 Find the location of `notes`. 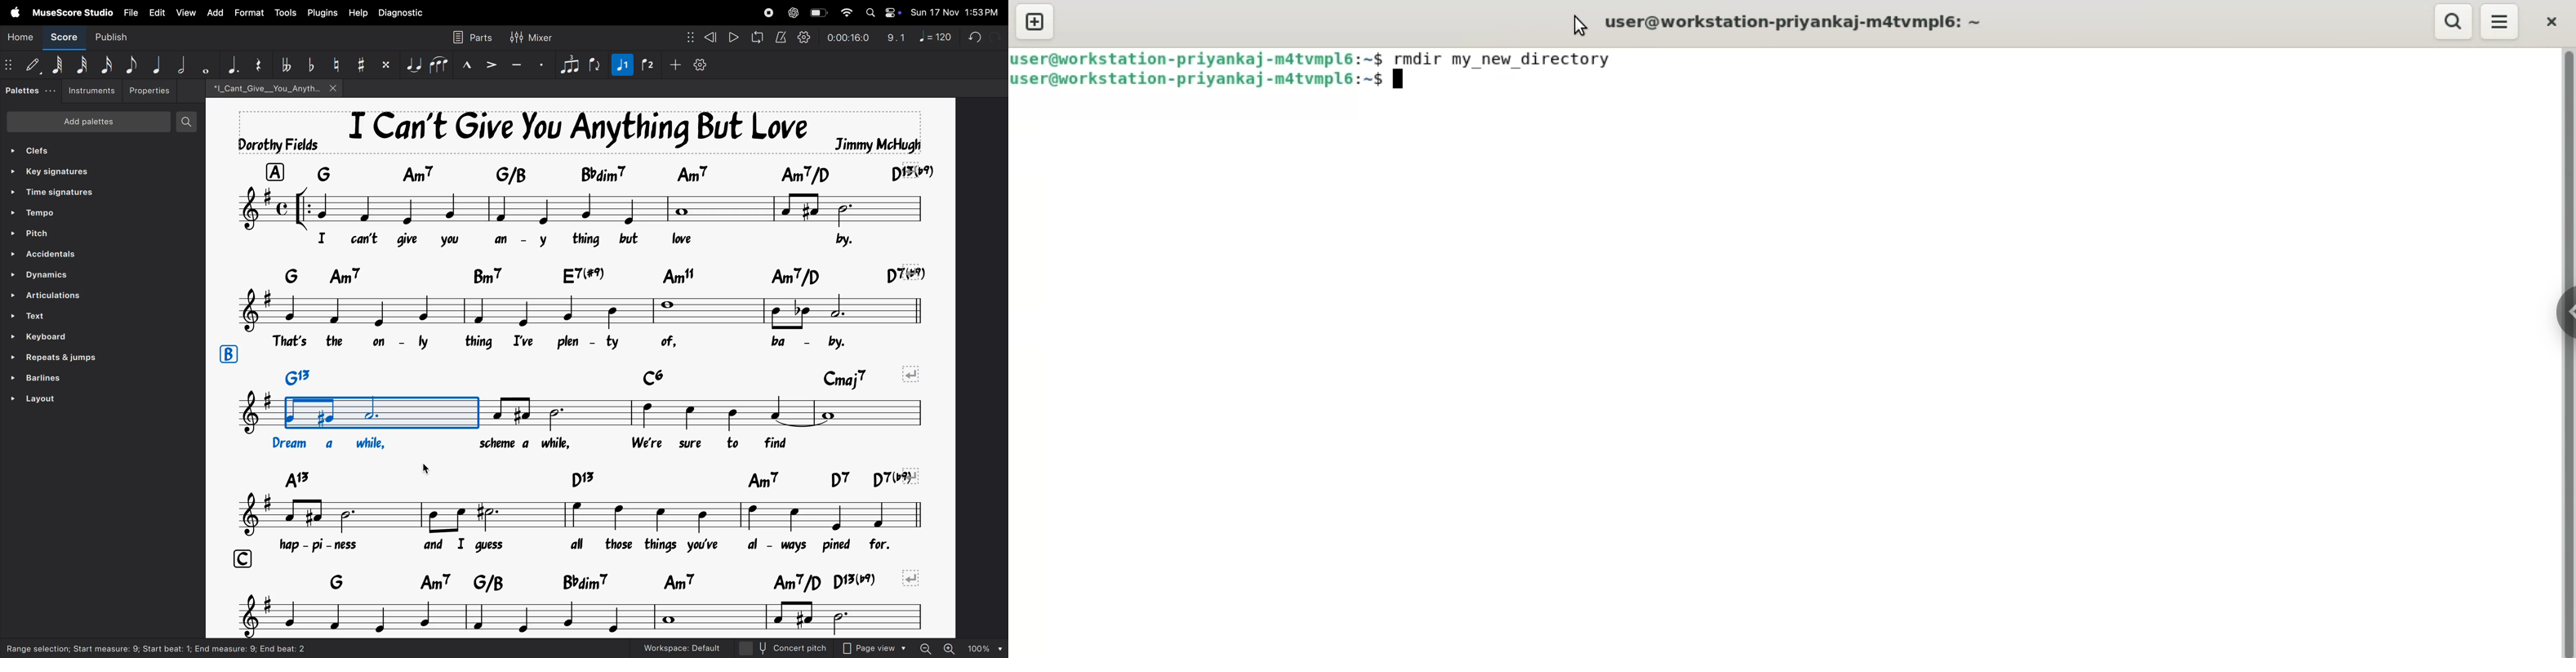

notes is located at coordinates (572, 618).